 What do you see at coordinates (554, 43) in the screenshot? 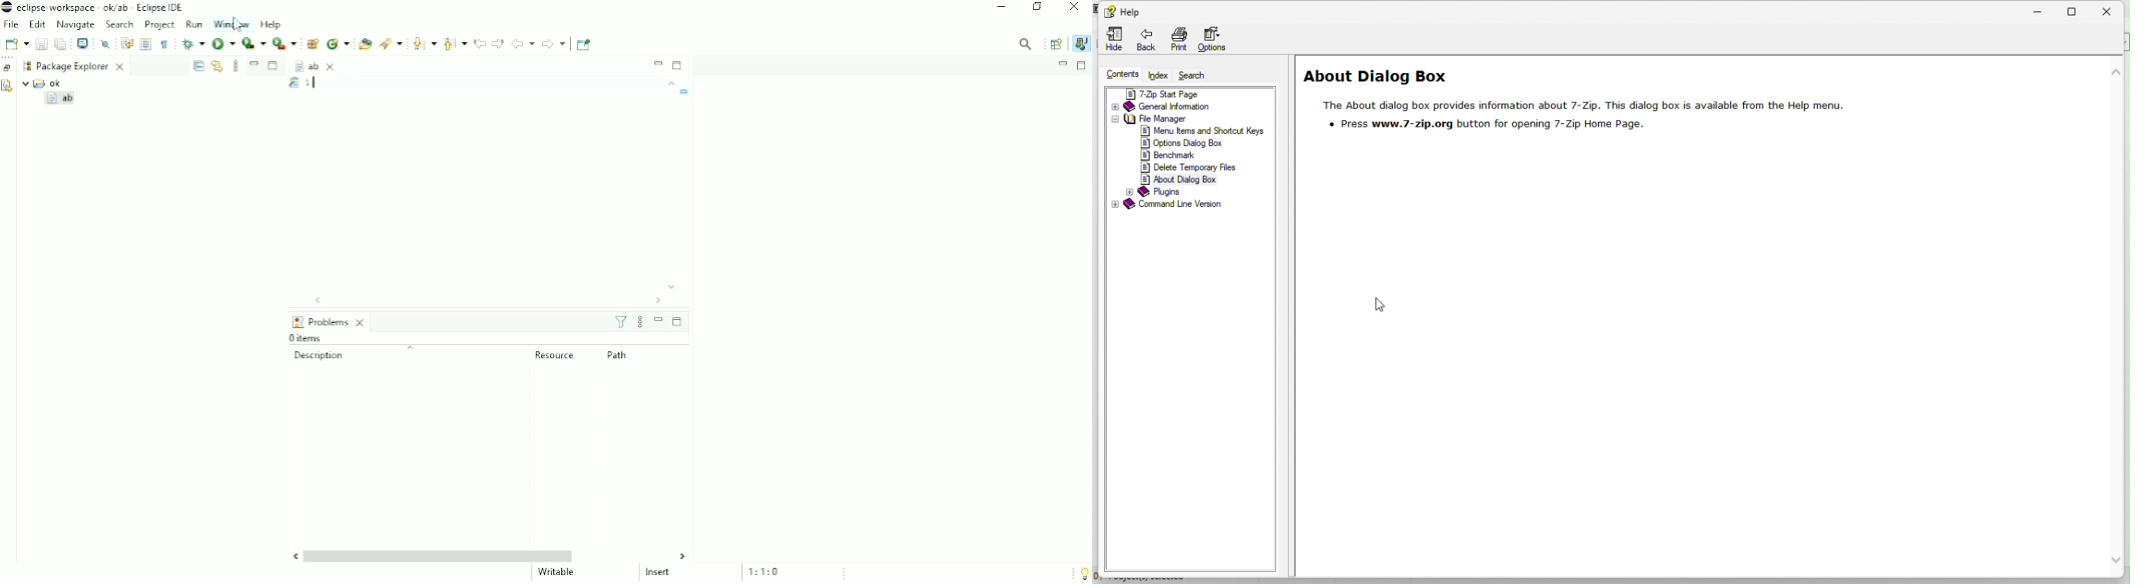
I see `Forward` at bounding box center [554, 43].